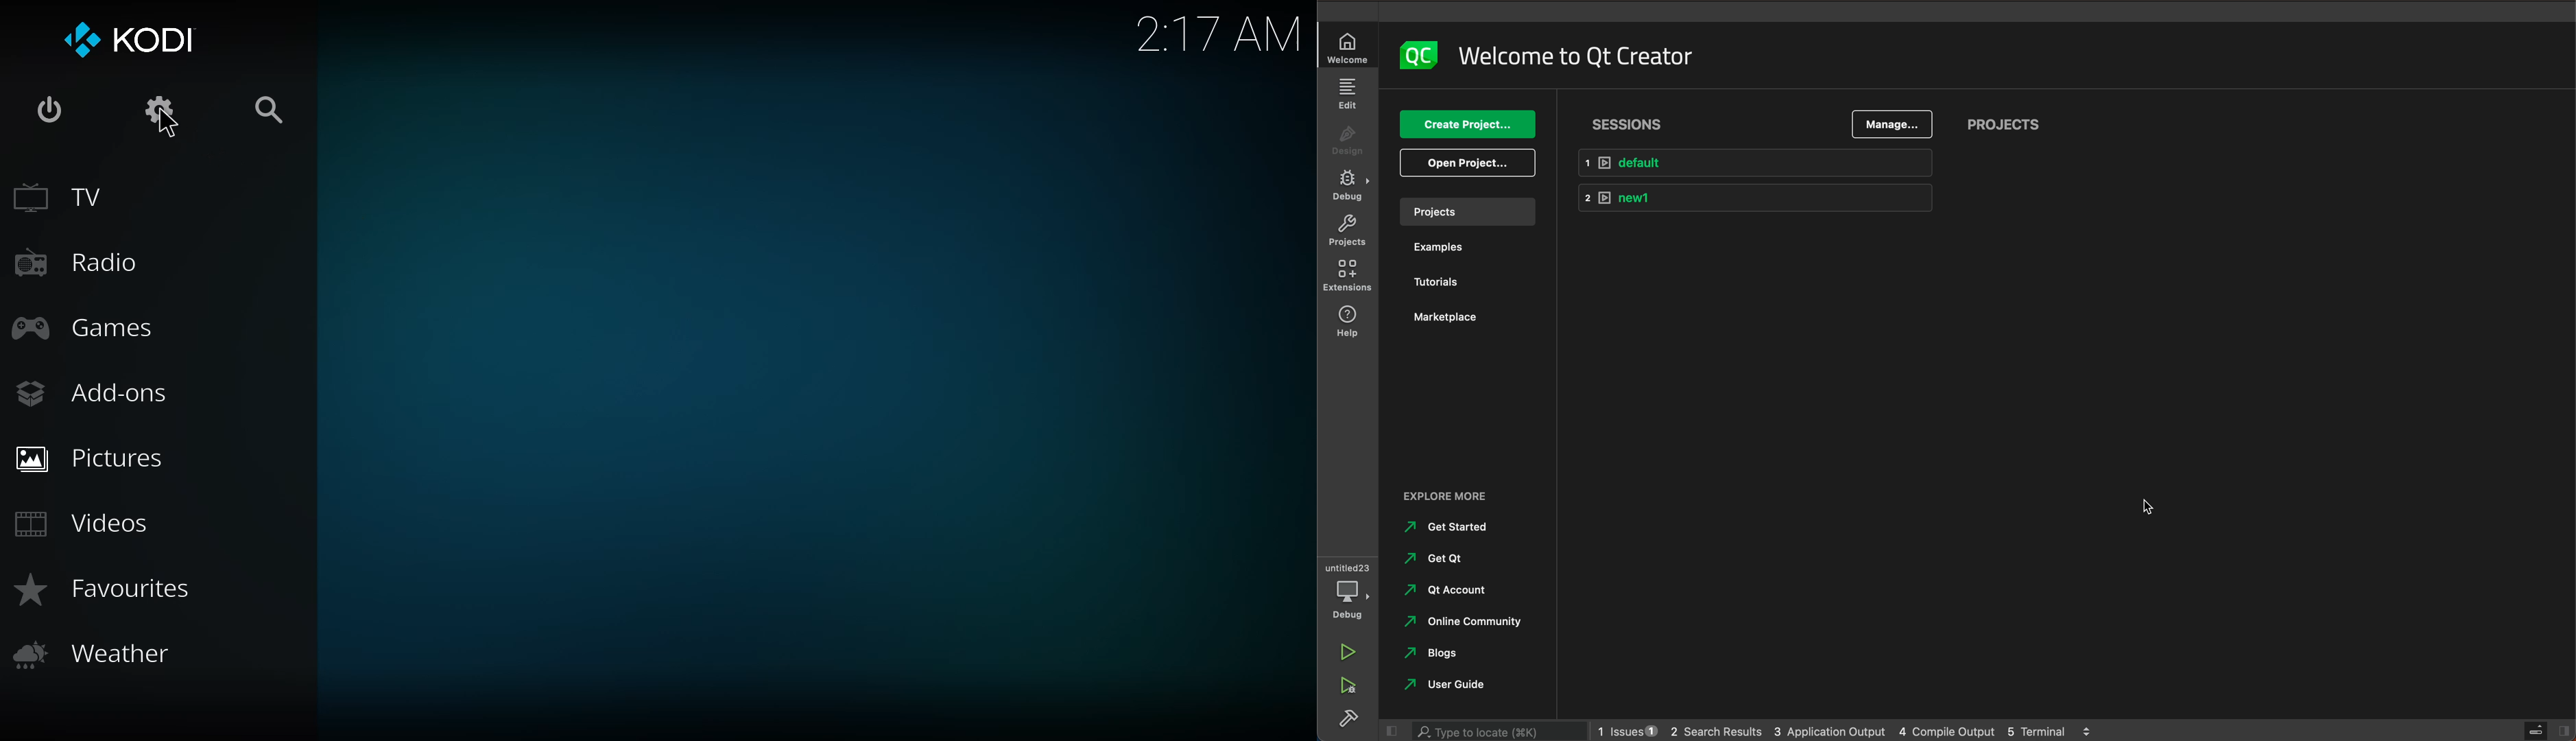 The height and width of the screenshot is (756, 2576). What do you see at coordinates (169, 123) in the screenshot?
I see `cursor` at bounding box center [169, 123].